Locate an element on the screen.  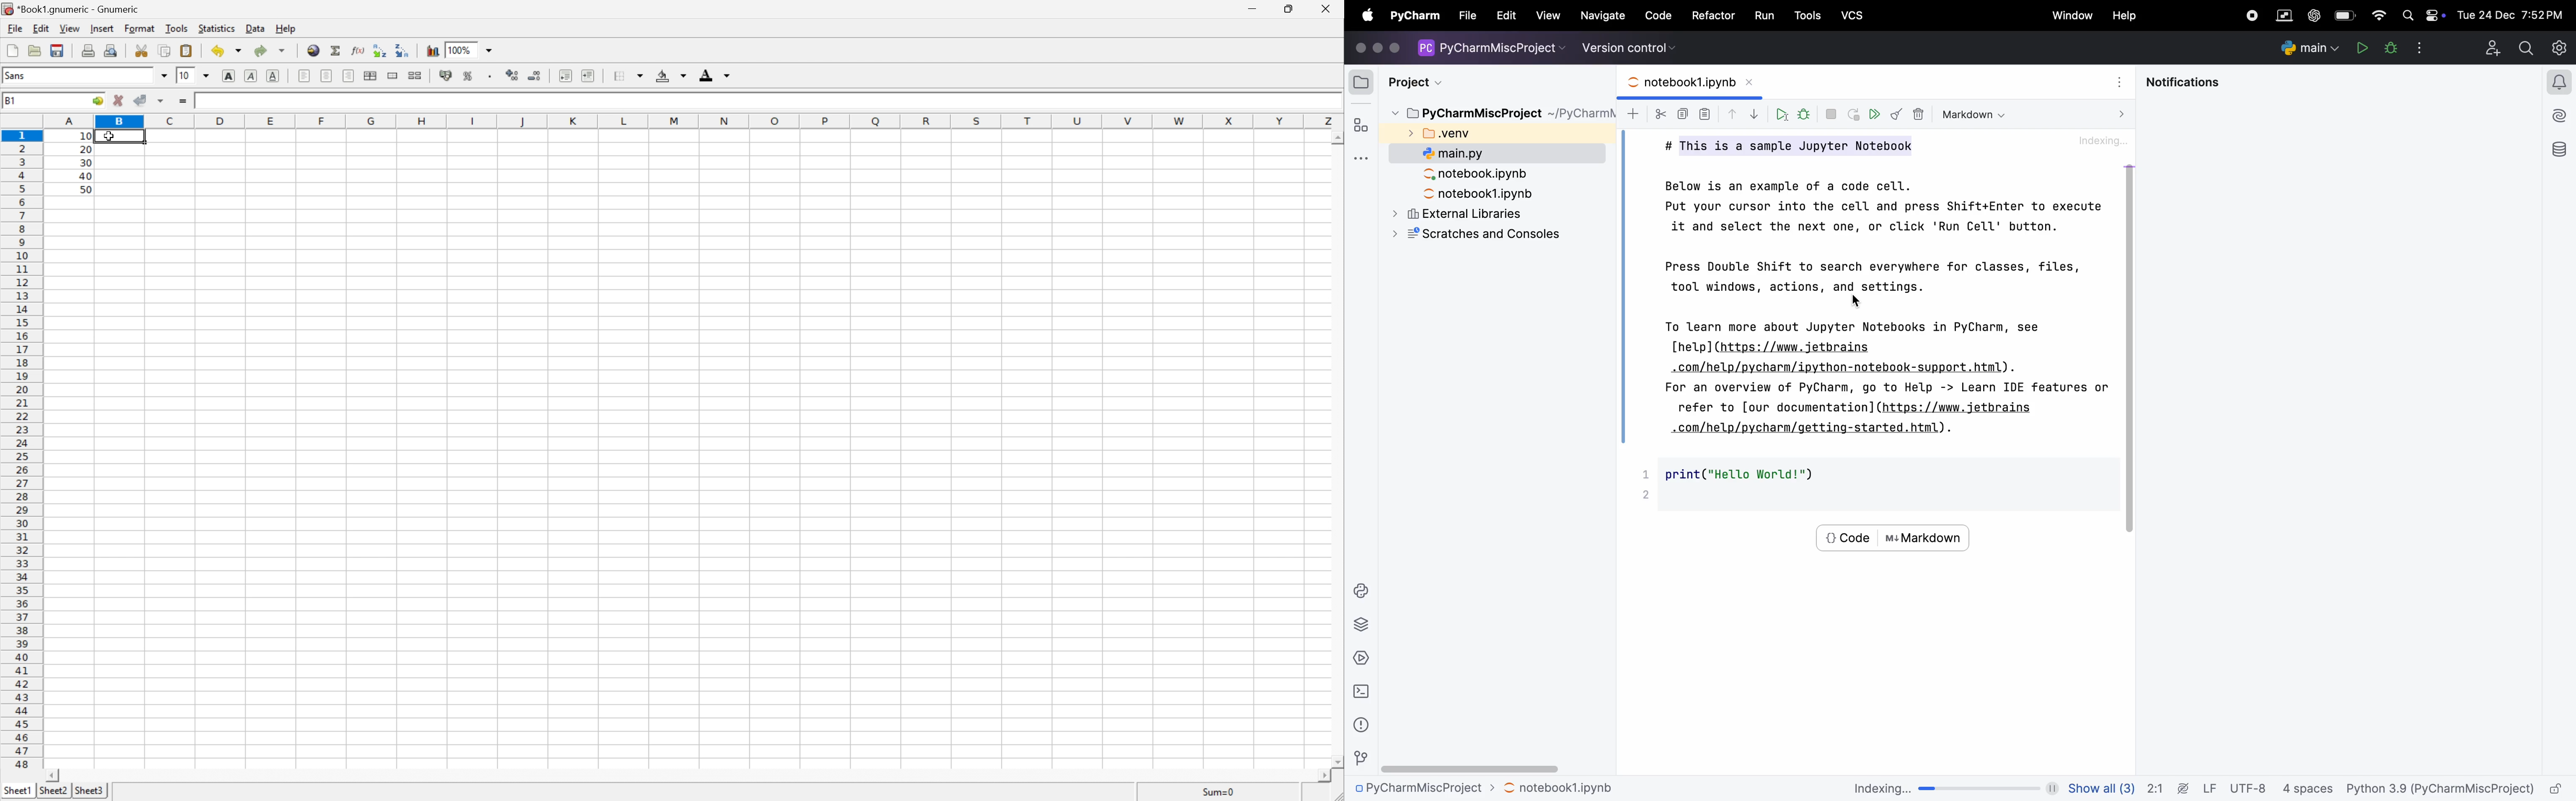
notifications is located at coordinates (2189, 81).